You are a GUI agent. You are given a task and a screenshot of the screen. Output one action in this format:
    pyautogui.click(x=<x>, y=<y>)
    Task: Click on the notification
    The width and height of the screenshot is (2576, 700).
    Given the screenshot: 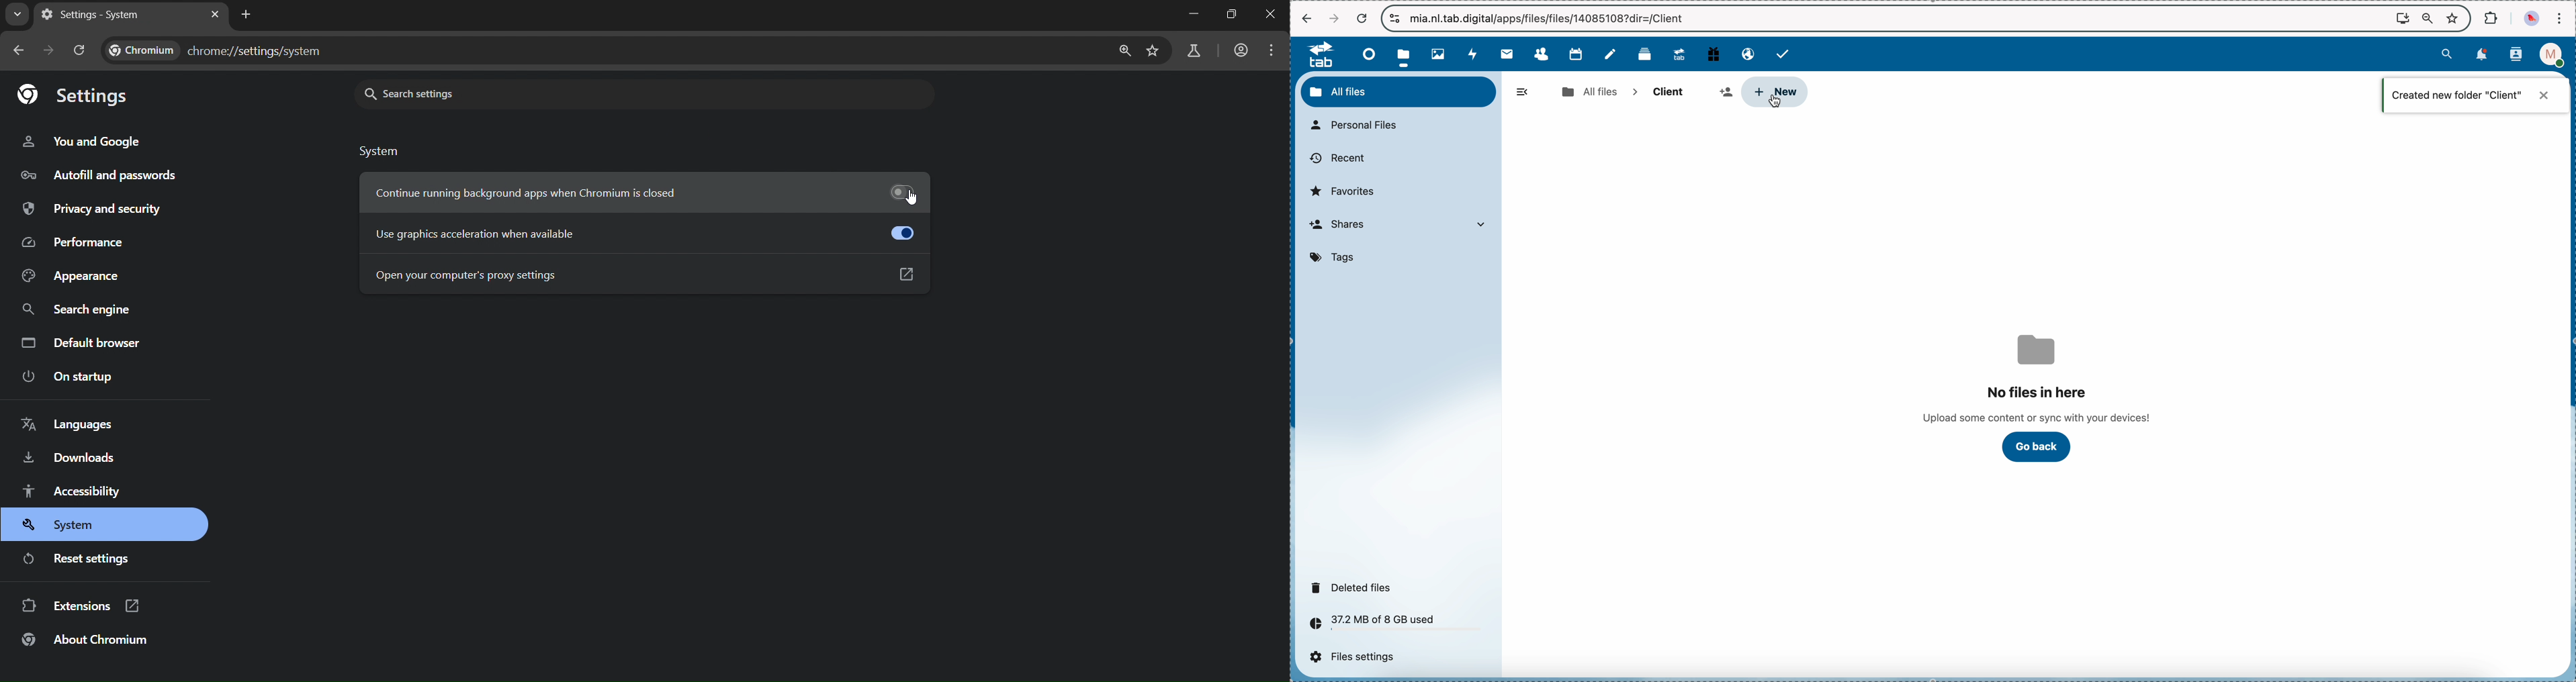 What is the action you would take?
    pyautogui.click(x=2477, y=95)
    